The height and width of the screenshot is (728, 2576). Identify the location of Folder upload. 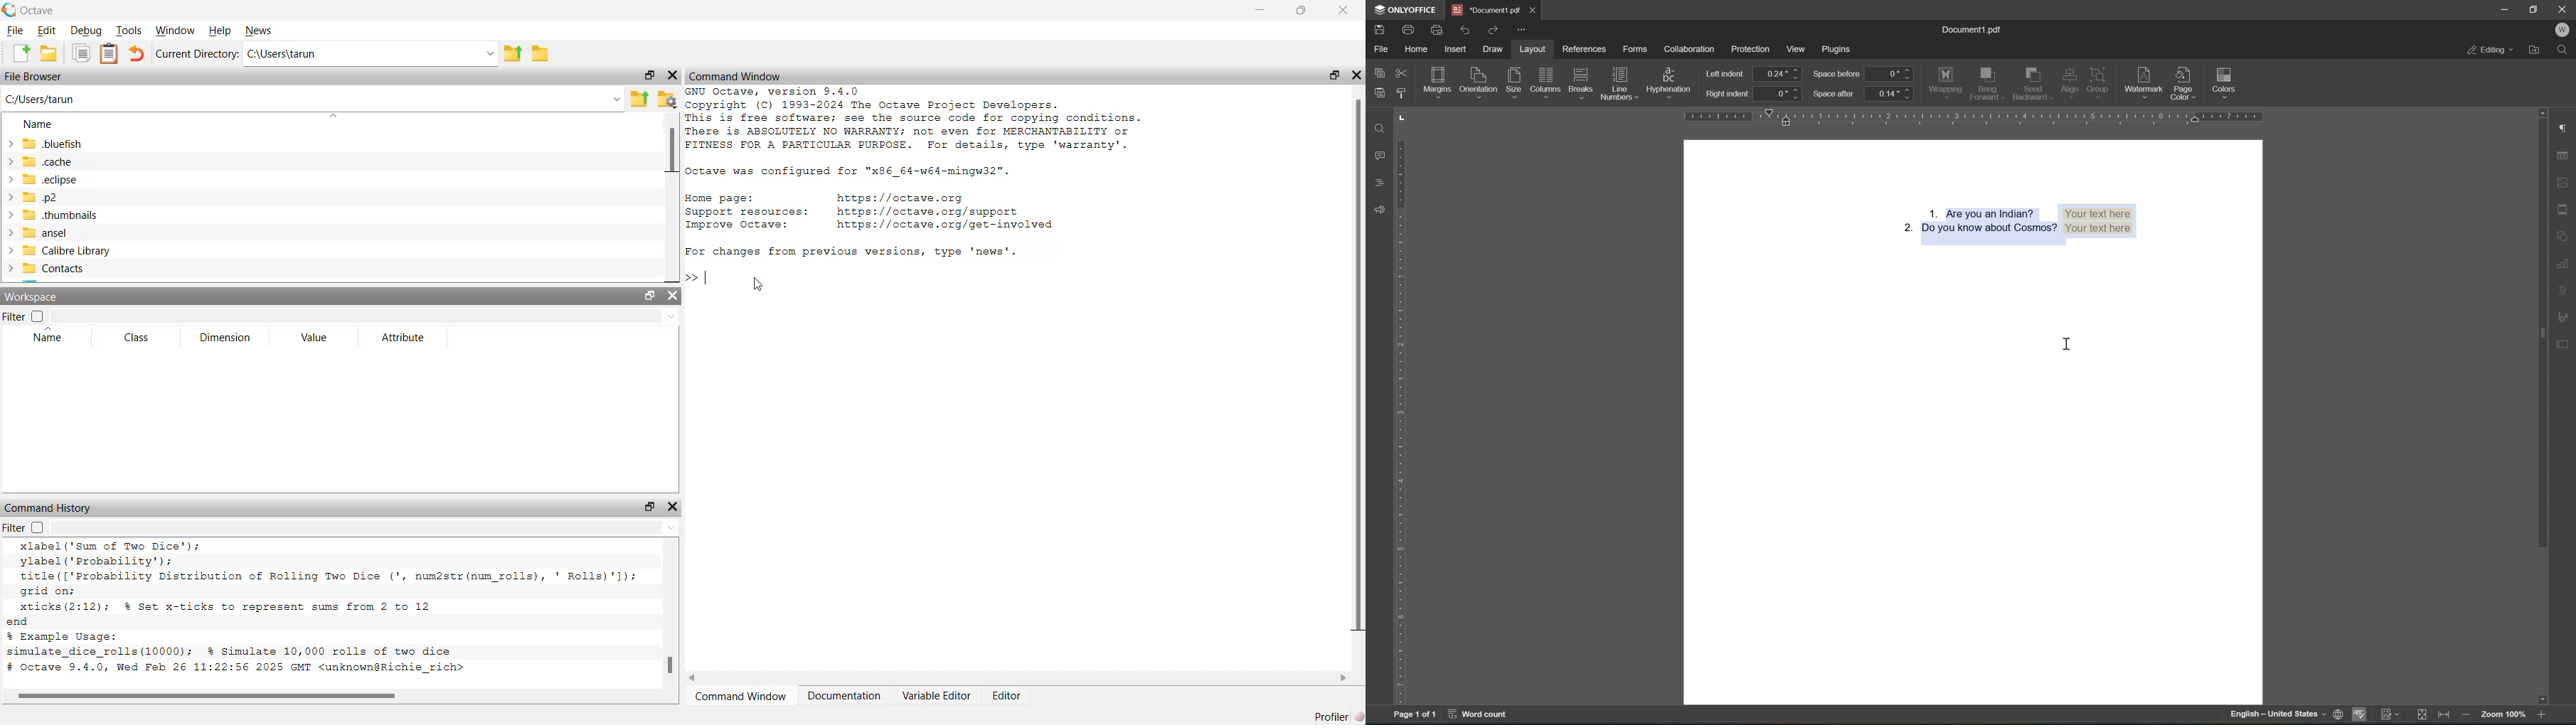
(639, 100).